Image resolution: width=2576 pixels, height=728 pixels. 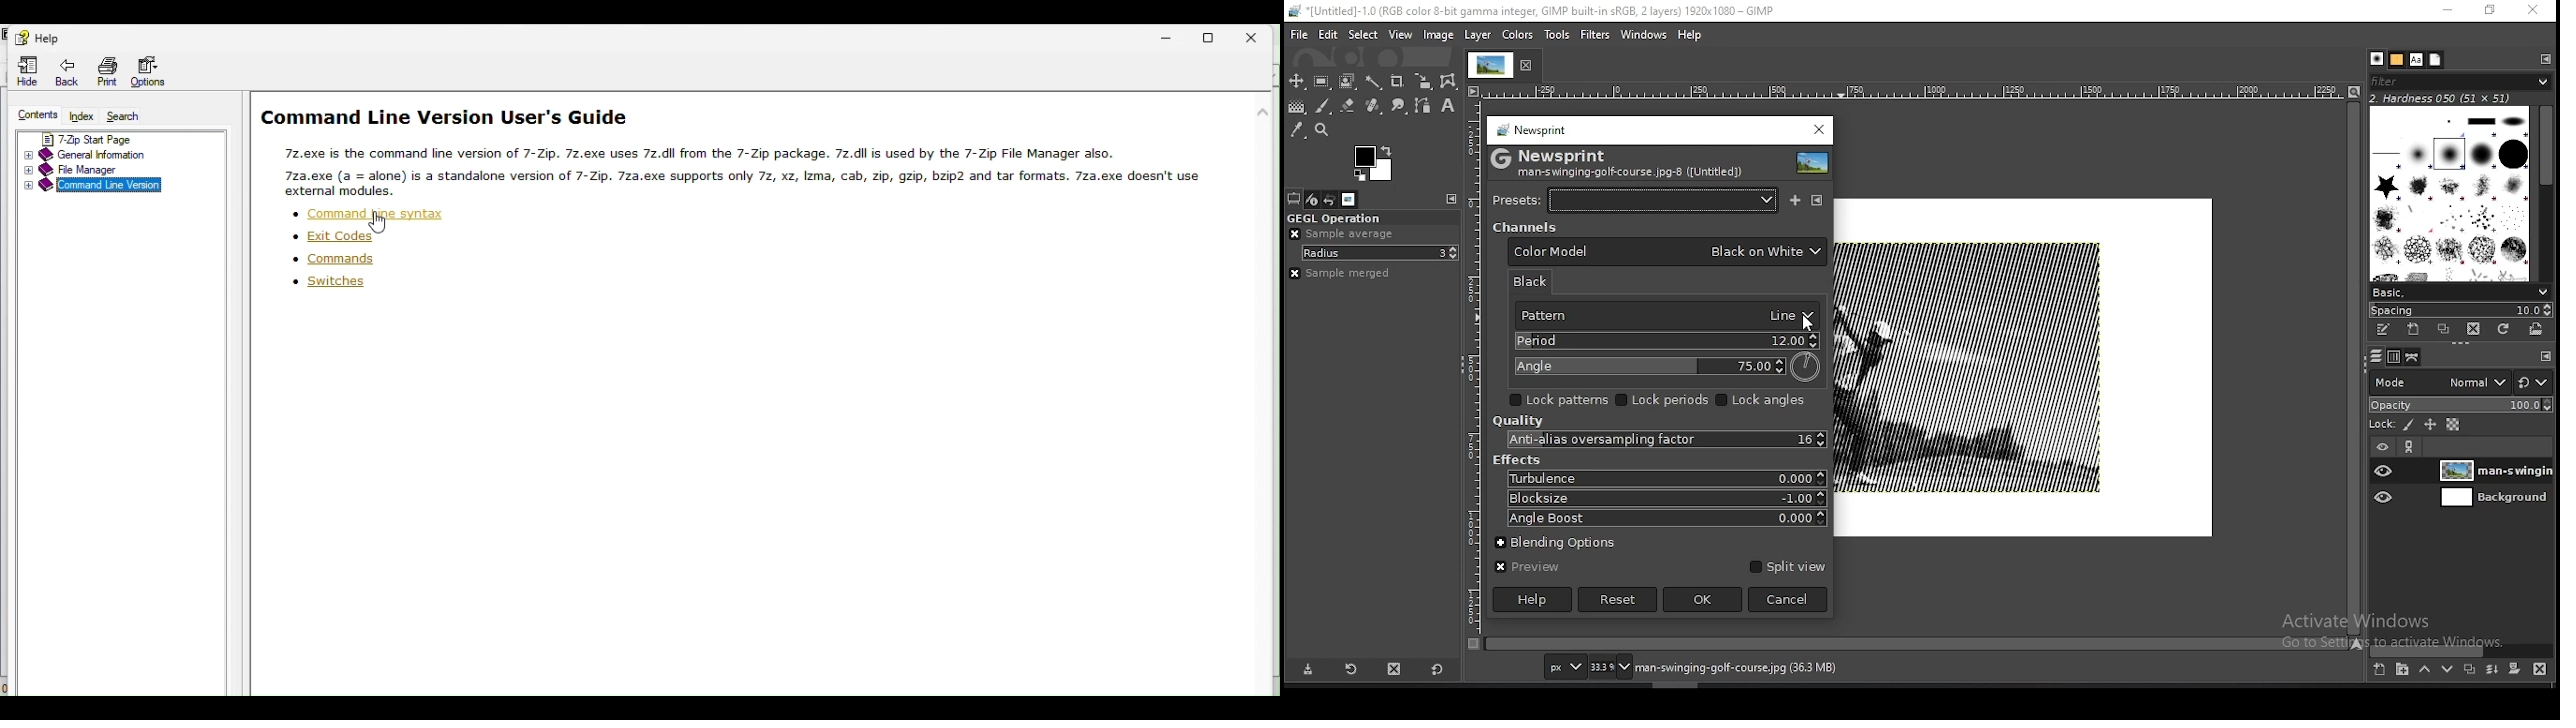 I want to click on foreground select tool, so click(x=1346, y=82).